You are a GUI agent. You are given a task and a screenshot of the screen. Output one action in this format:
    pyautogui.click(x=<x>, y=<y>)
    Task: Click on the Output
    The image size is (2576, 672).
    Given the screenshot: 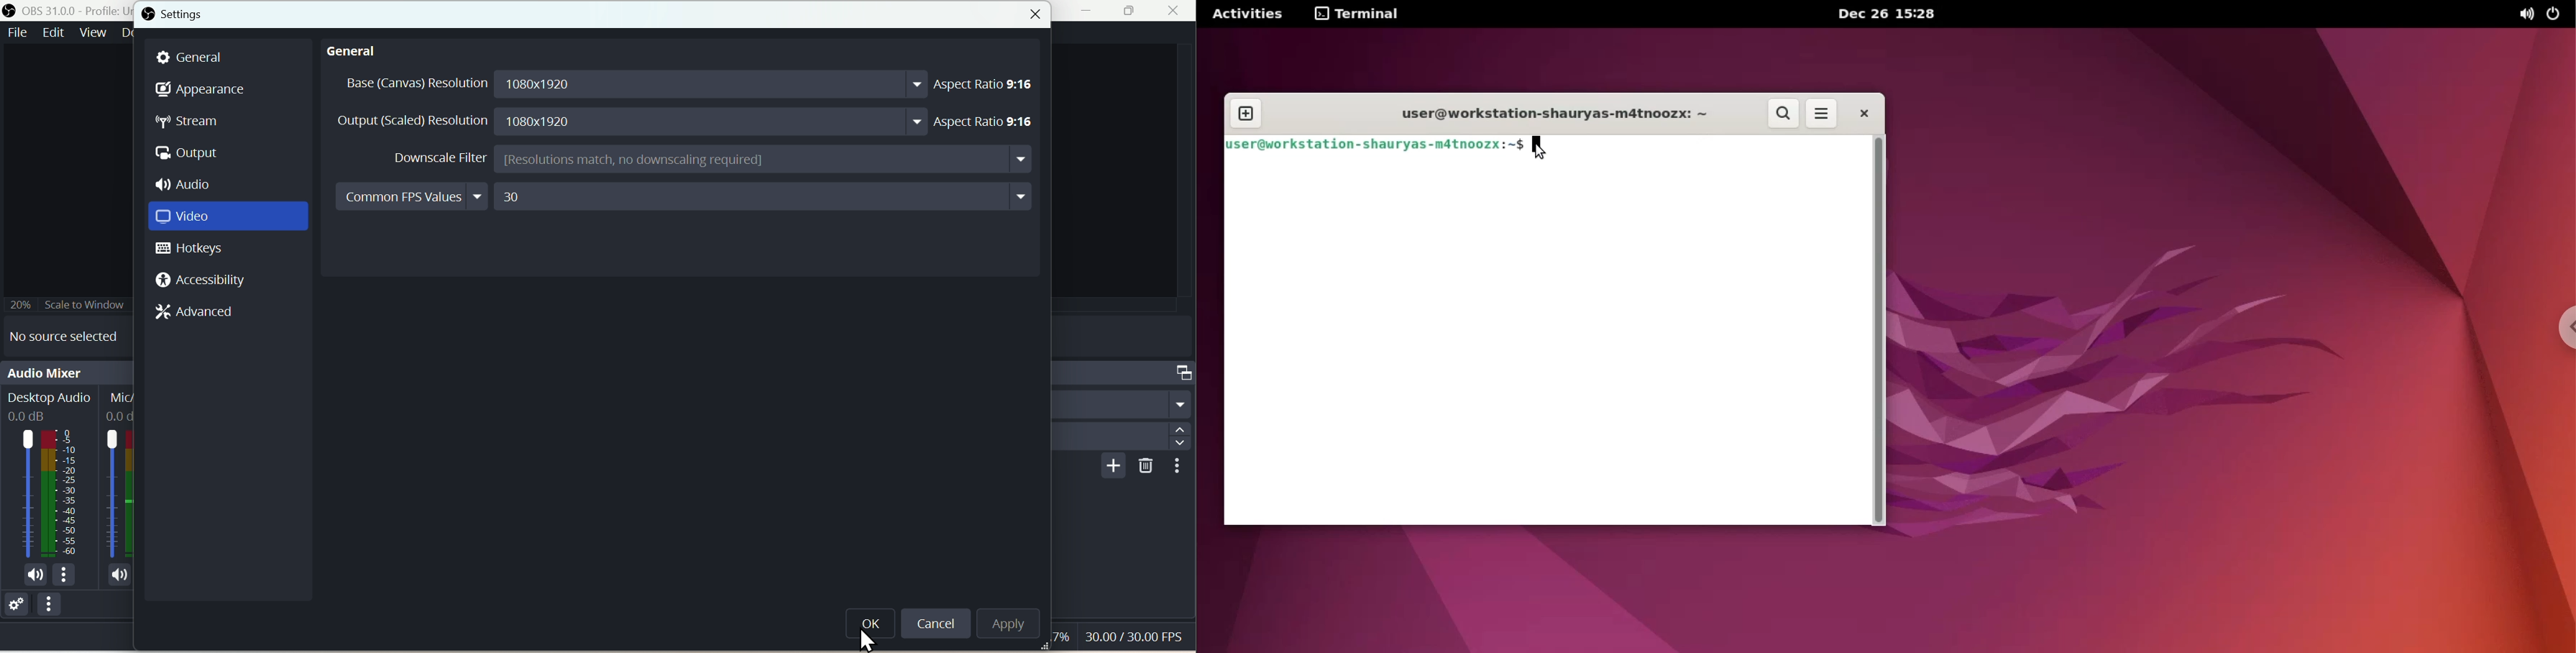 What is the action you would take?
    pyautogui.click(x=192, y=155)
    